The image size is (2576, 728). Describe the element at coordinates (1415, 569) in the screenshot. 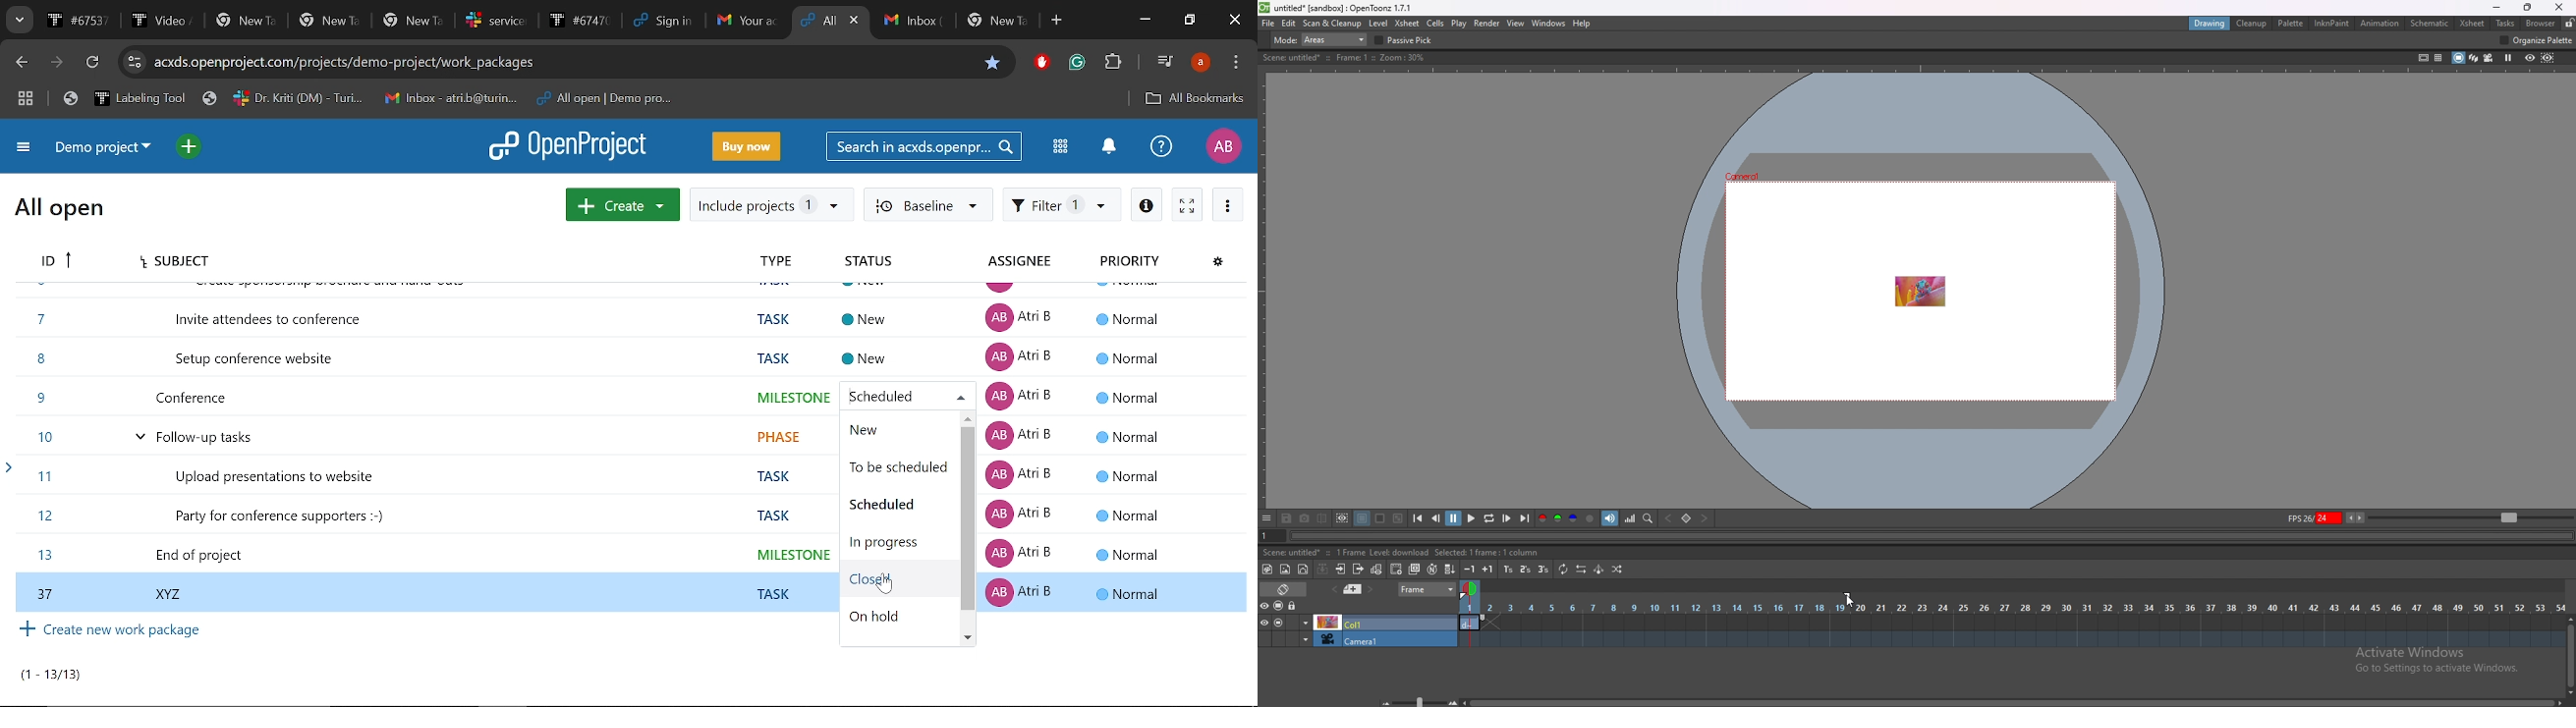

I see `duplicate drawing` at that location.